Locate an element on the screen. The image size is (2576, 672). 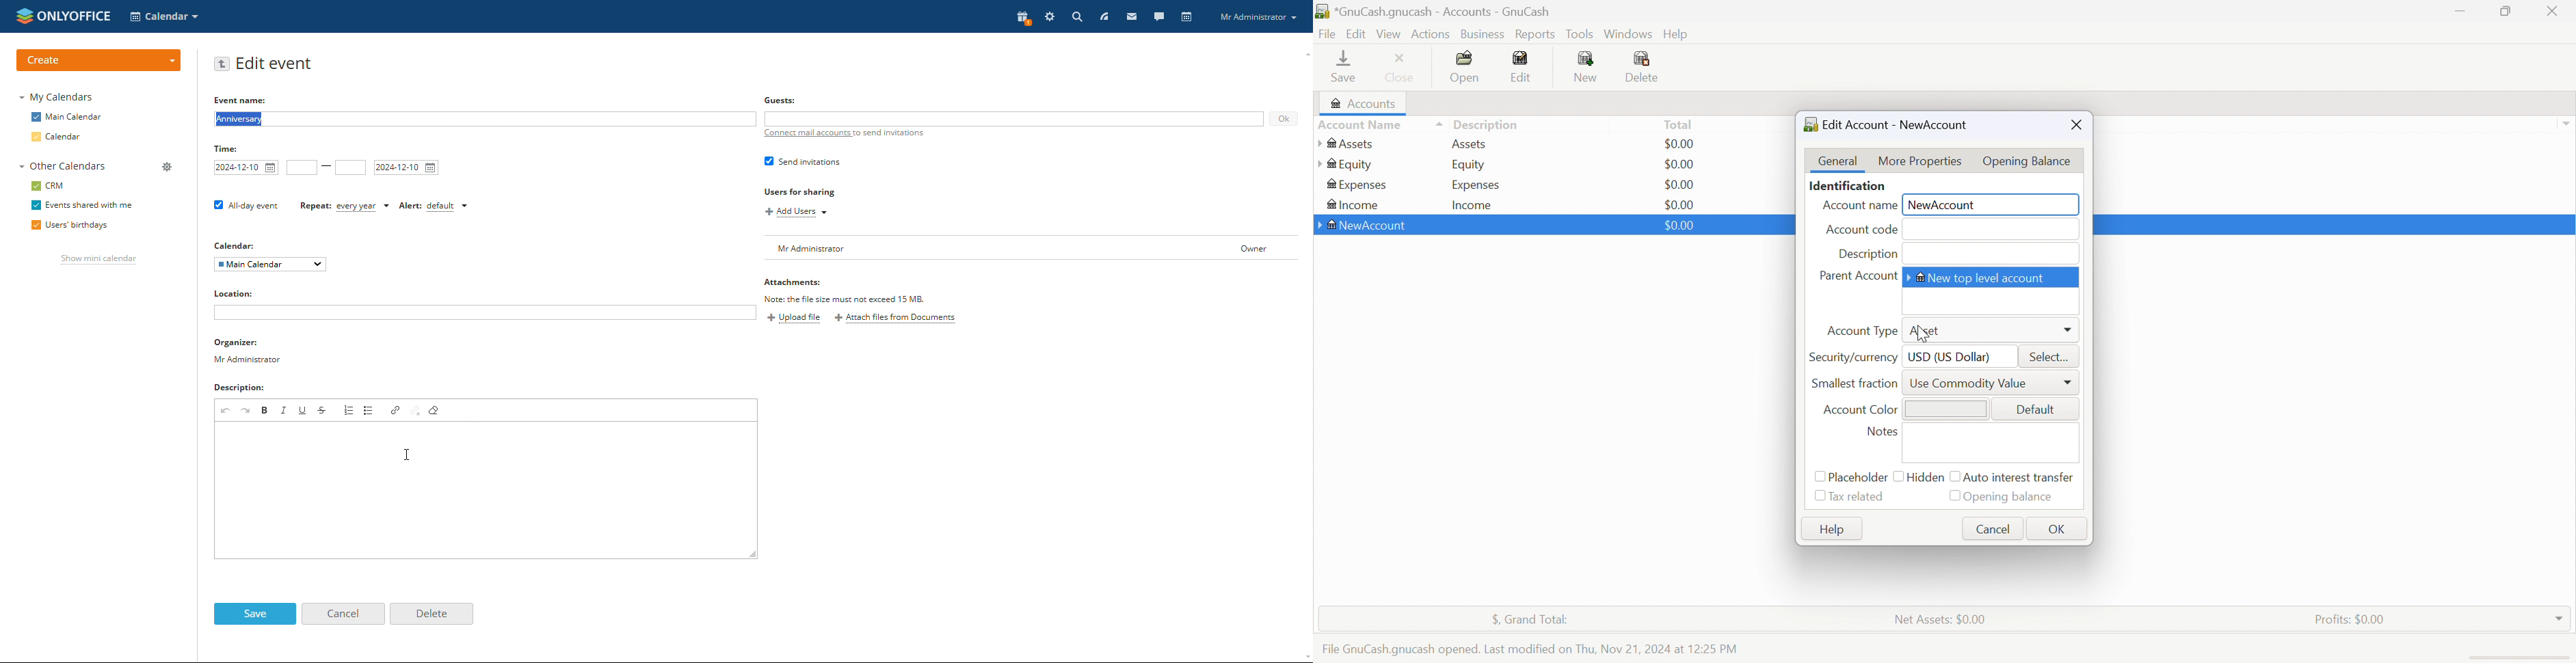
Security/currency is located at coordinates (1853, 358).